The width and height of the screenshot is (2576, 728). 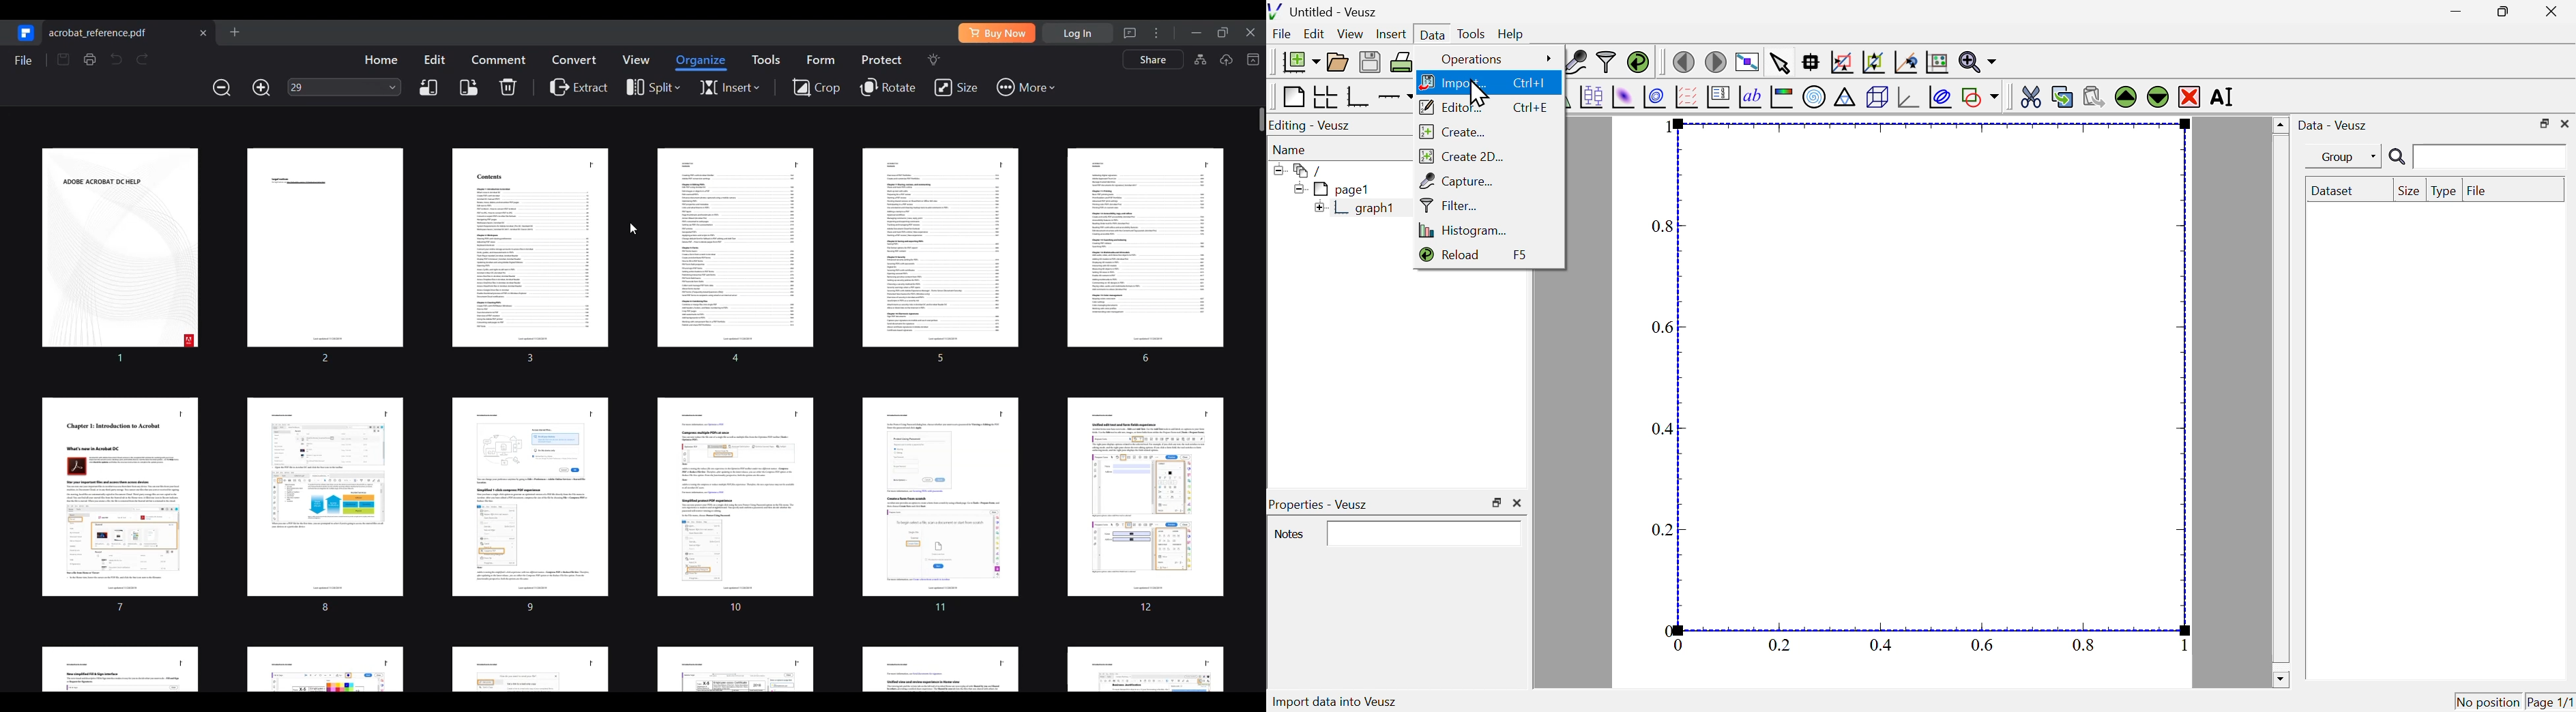 What do you see at coordinates (393, 86) in the screenshot?
I see `Page input options` at bounding box center [393, 86].